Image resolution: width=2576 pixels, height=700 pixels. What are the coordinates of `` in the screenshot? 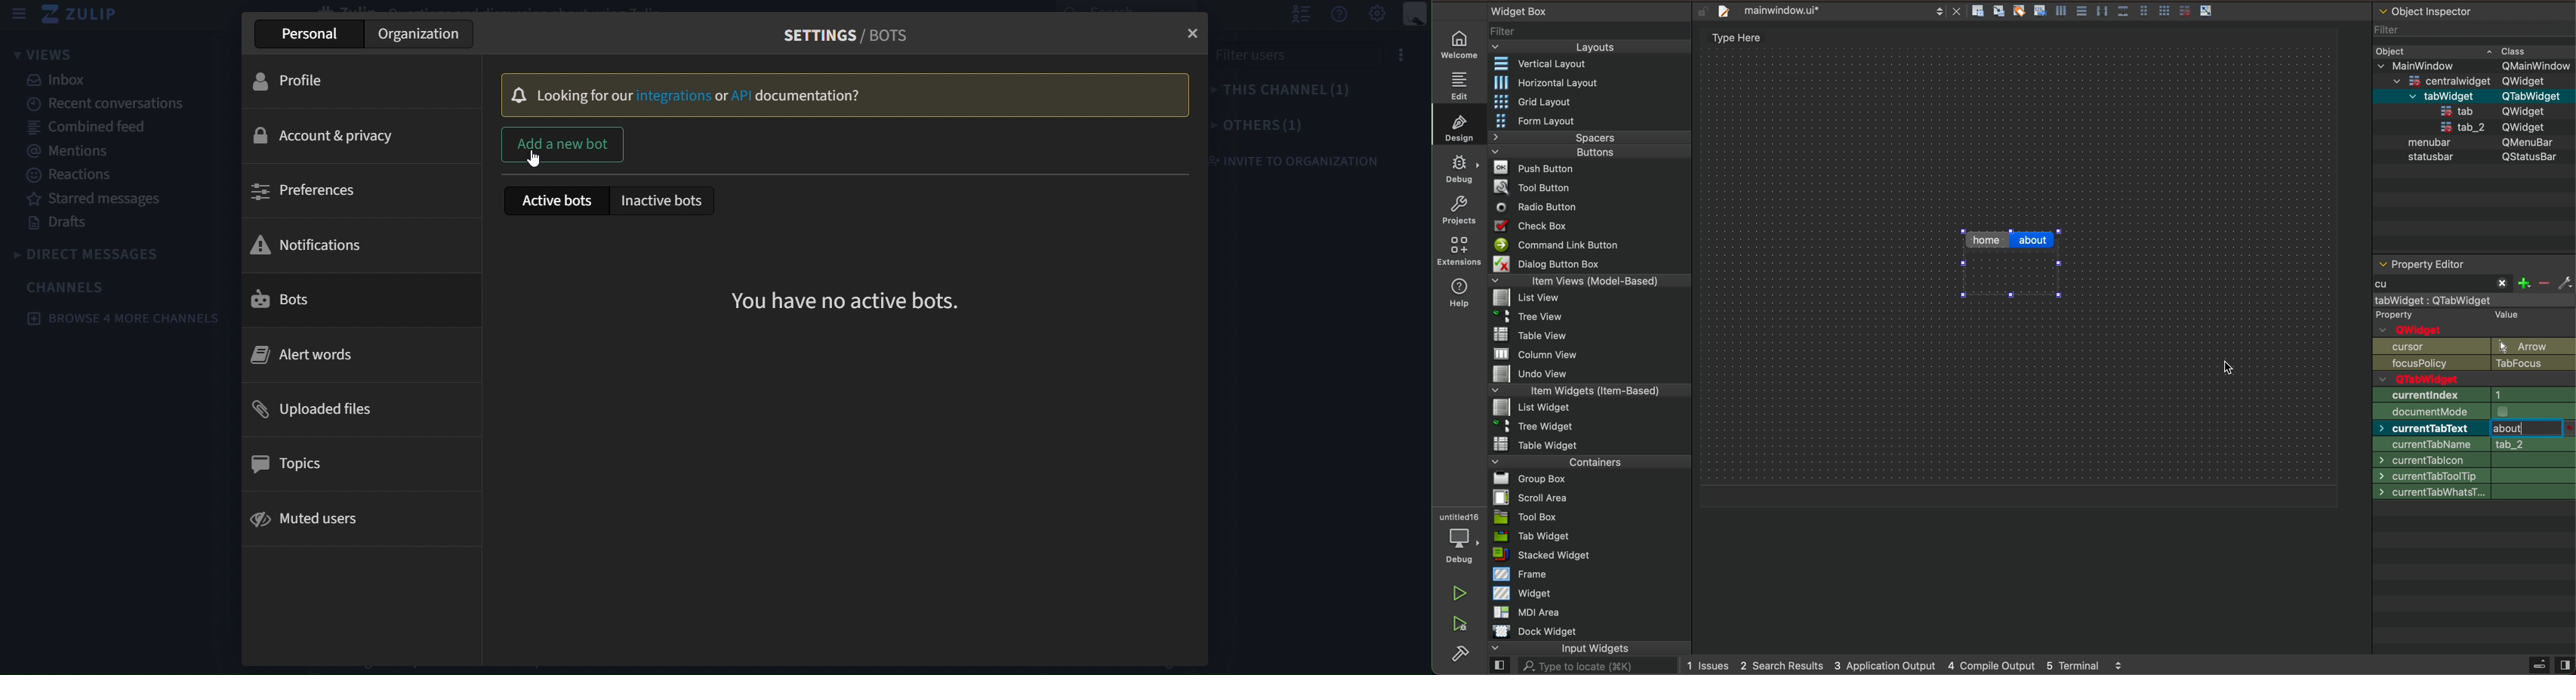 It's located at (2474, 443).